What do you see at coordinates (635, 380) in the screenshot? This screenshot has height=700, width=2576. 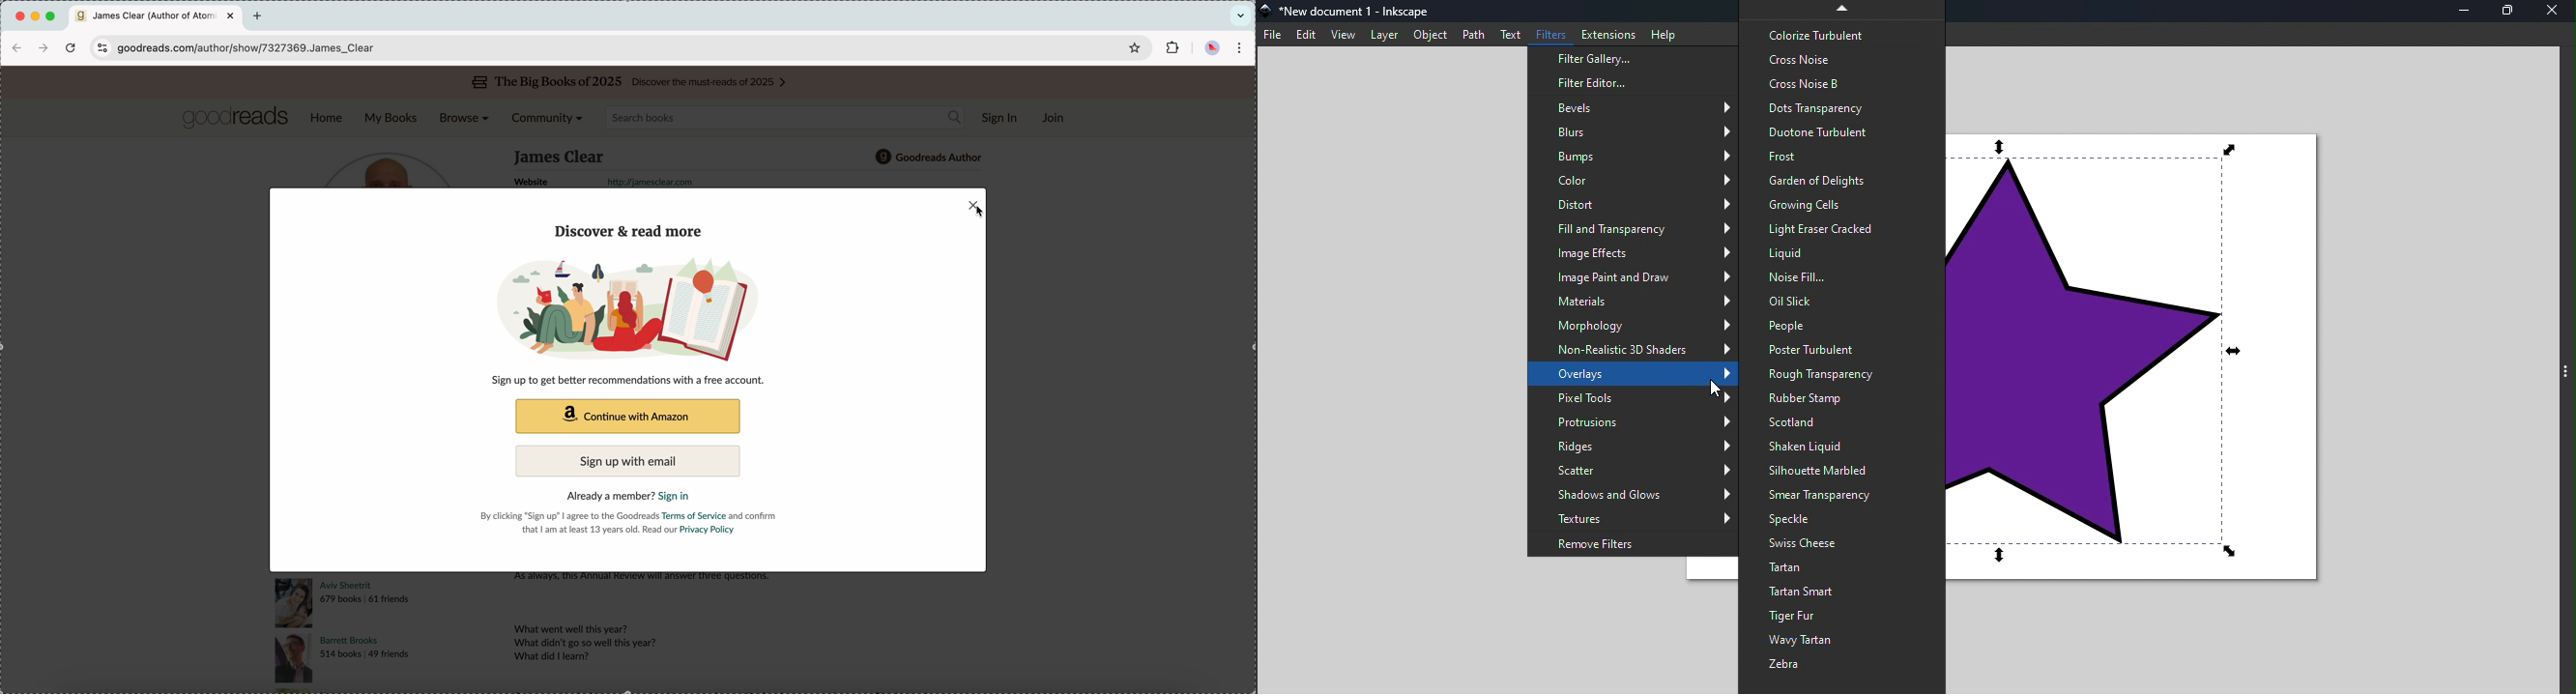 I see `sign up to get better recommendations with a free aCcount.` at bounding box center [635, 380].